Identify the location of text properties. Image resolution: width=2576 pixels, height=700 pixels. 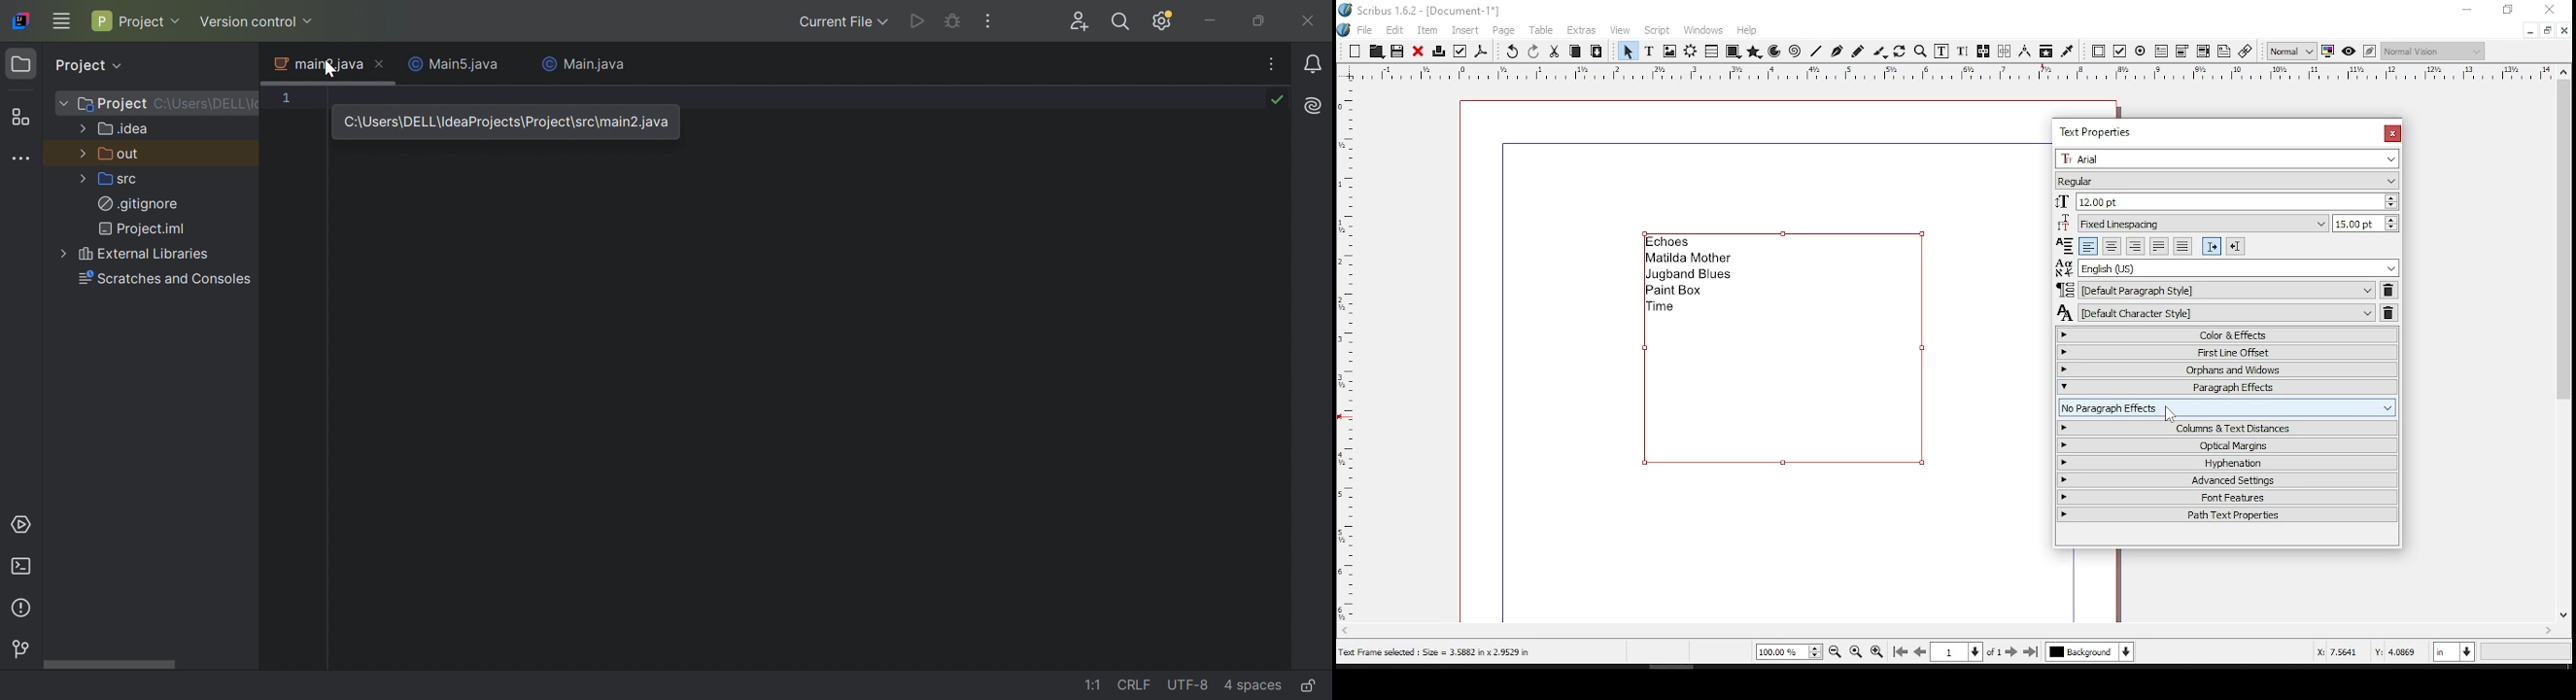
(2100, 130).